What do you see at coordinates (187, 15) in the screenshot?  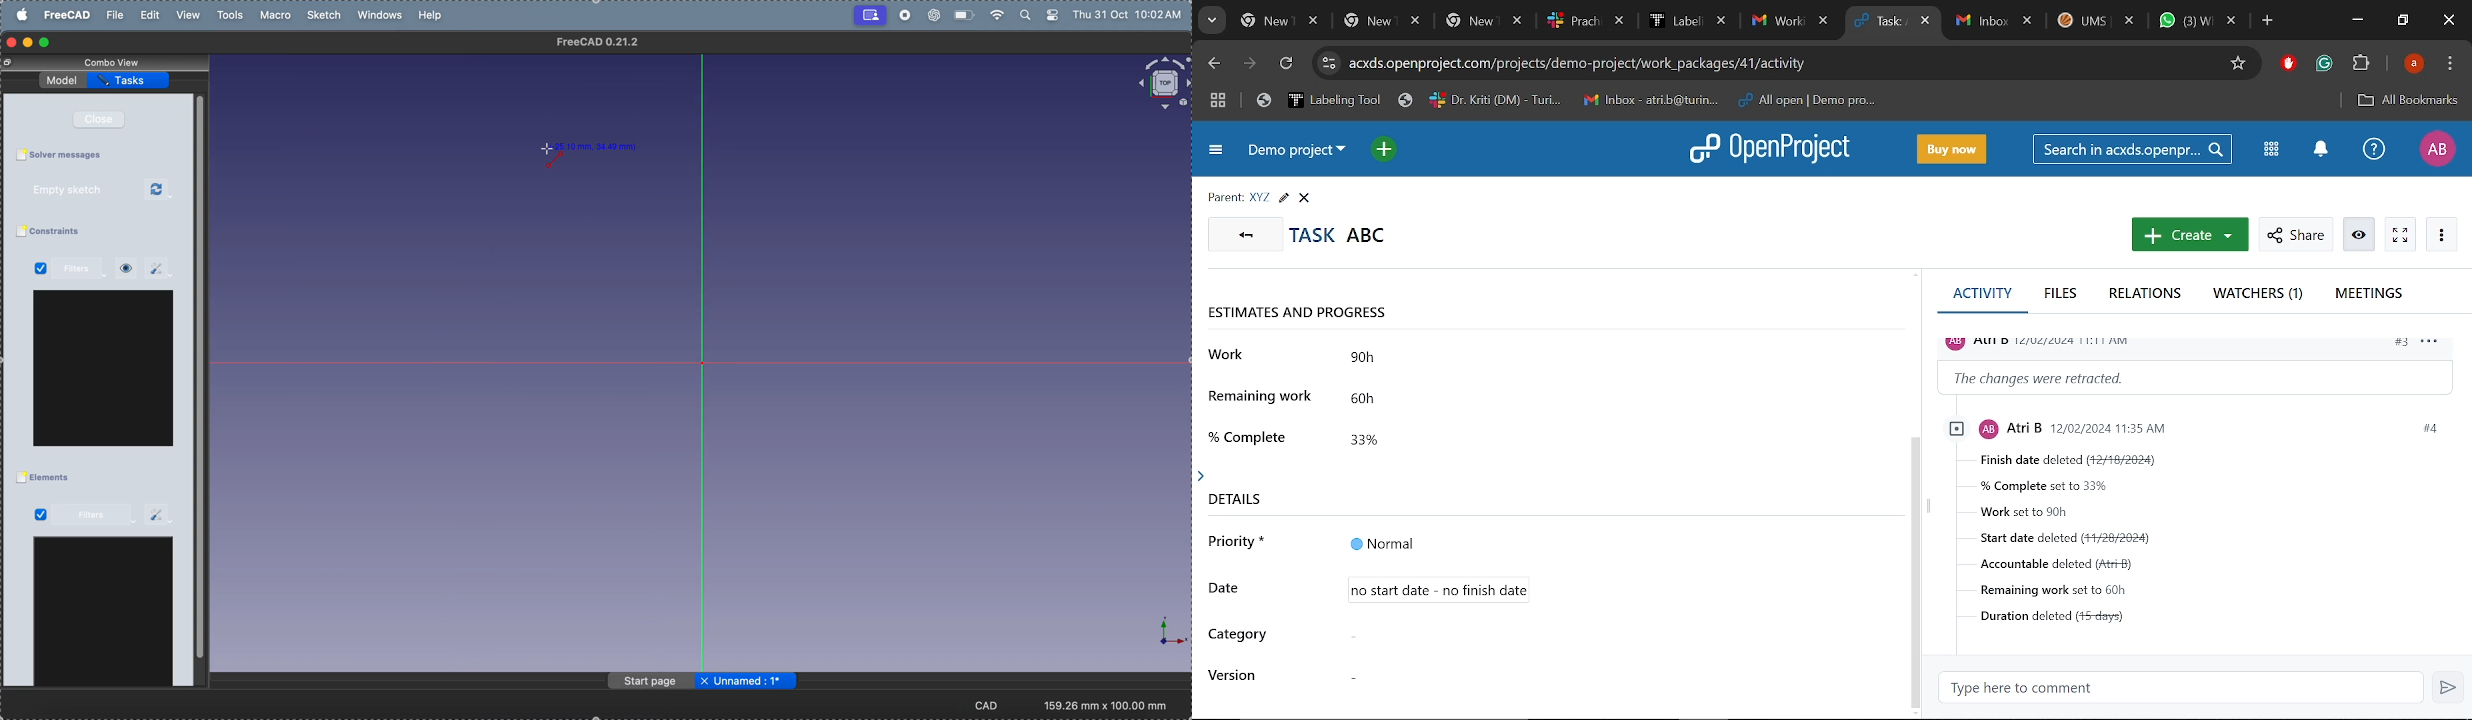 I see `view` at bounding box center [187, 15].